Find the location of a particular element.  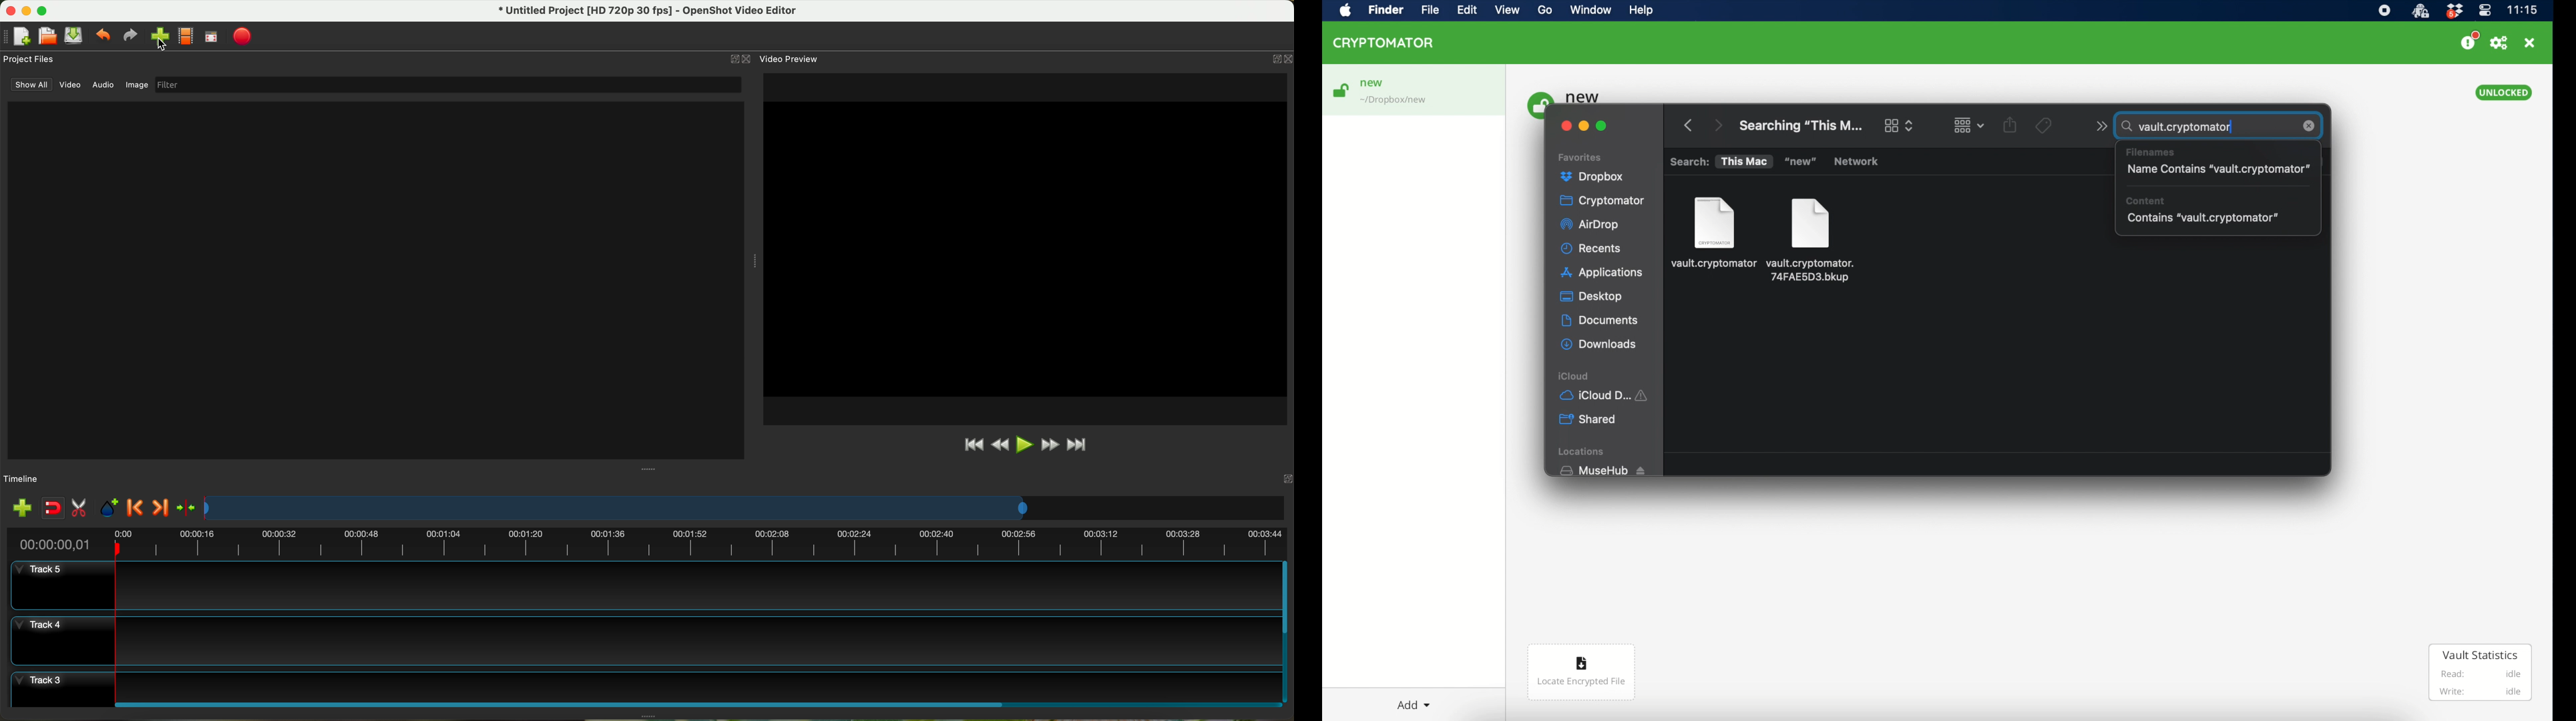

undo is located at coordinates (102, 34).